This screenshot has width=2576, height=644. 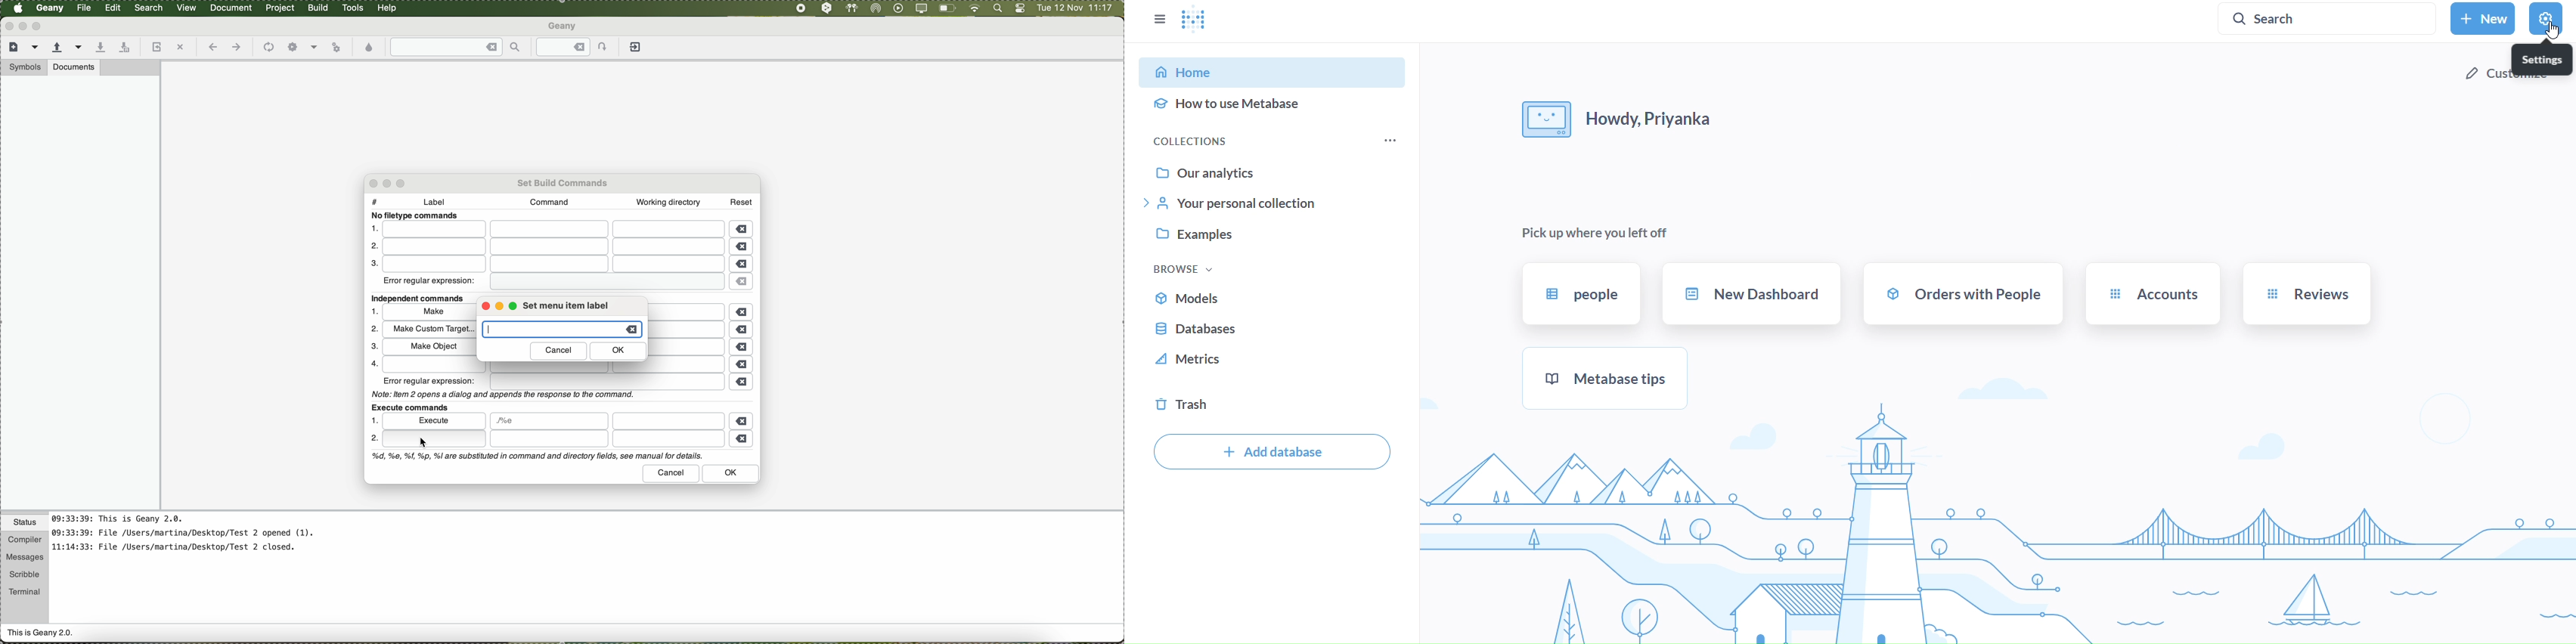 I want to click on icon, so click(x=314, y=48).